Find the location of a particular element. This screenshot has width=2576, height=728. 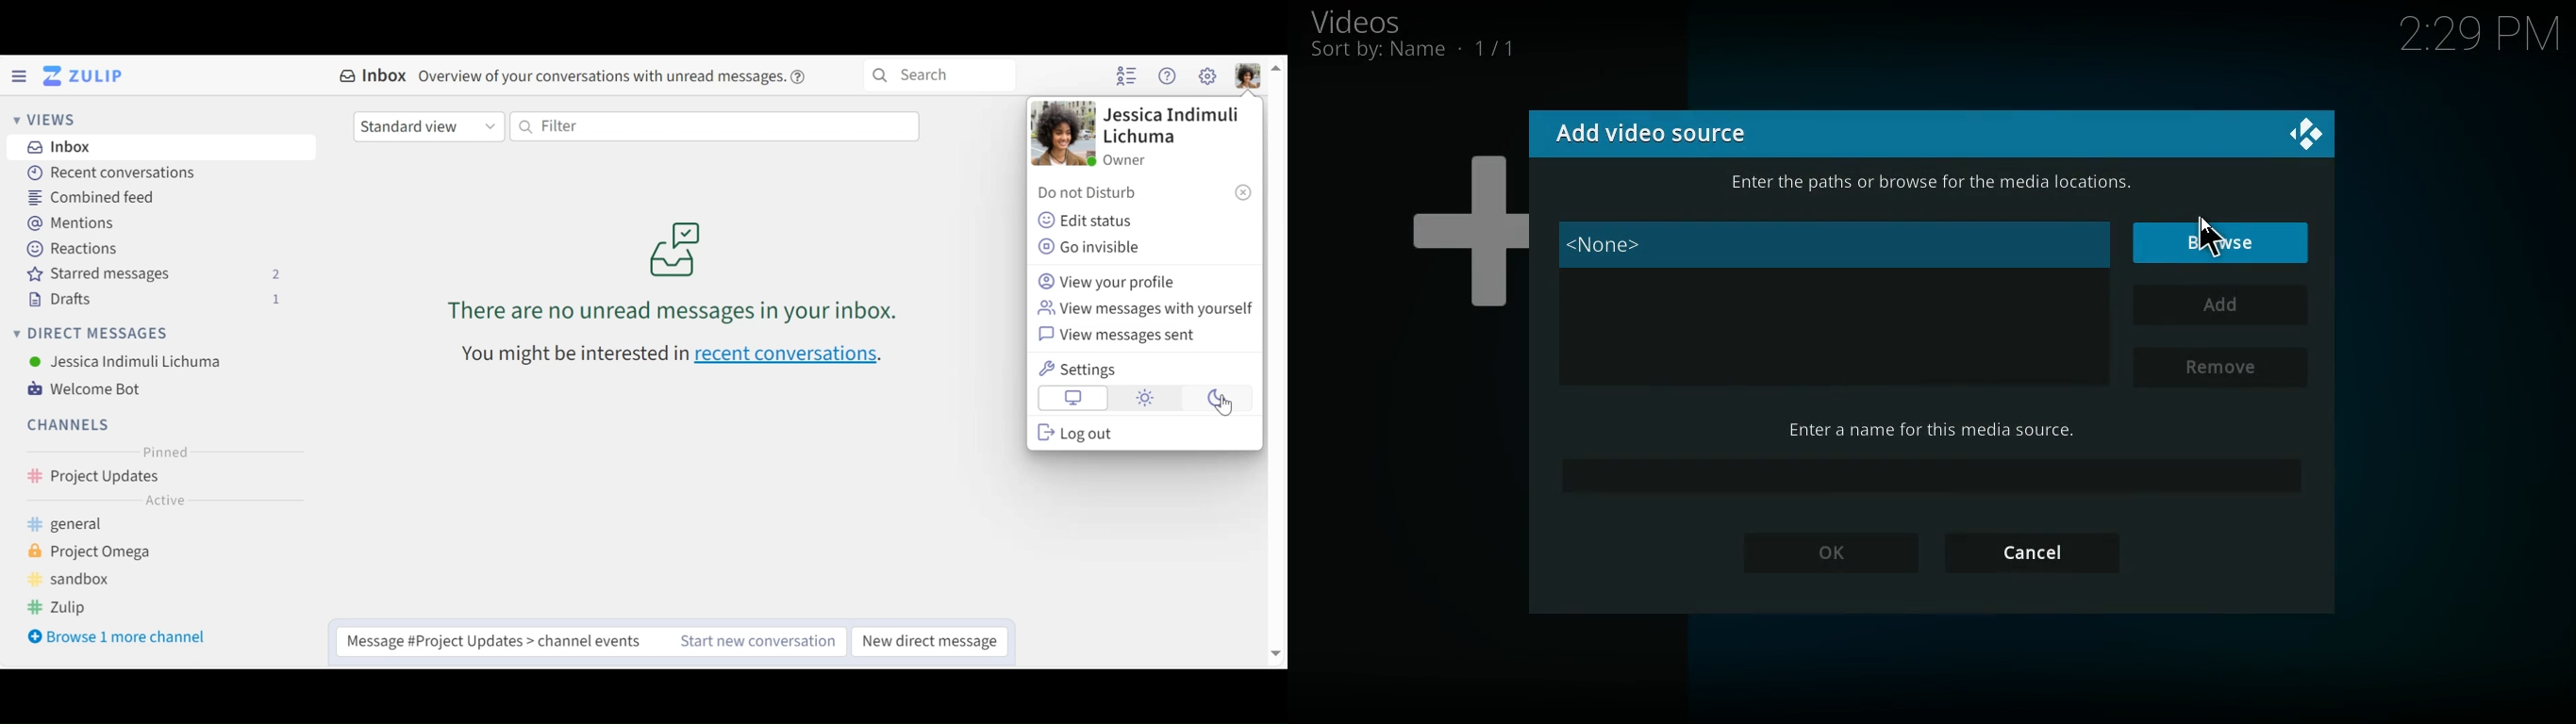

remove is located at coordinates (2225, 366).